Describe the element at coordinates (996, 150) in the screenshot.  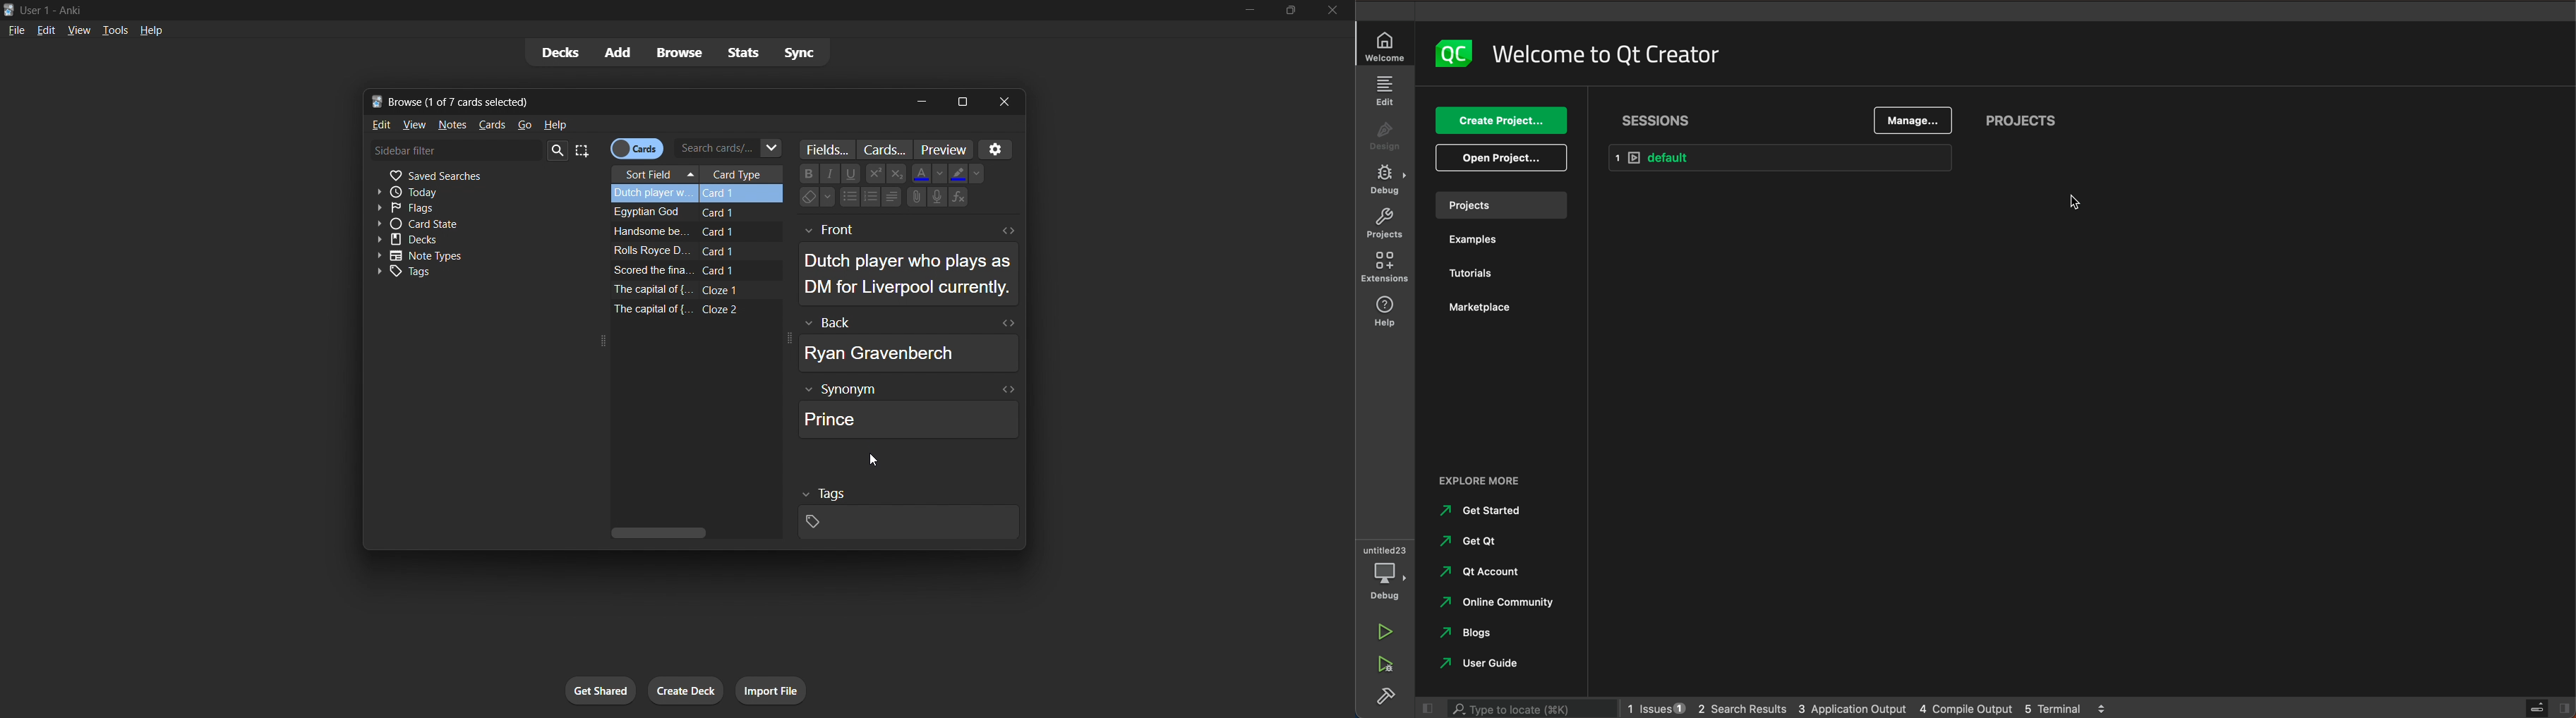
I see `settings` at that location.